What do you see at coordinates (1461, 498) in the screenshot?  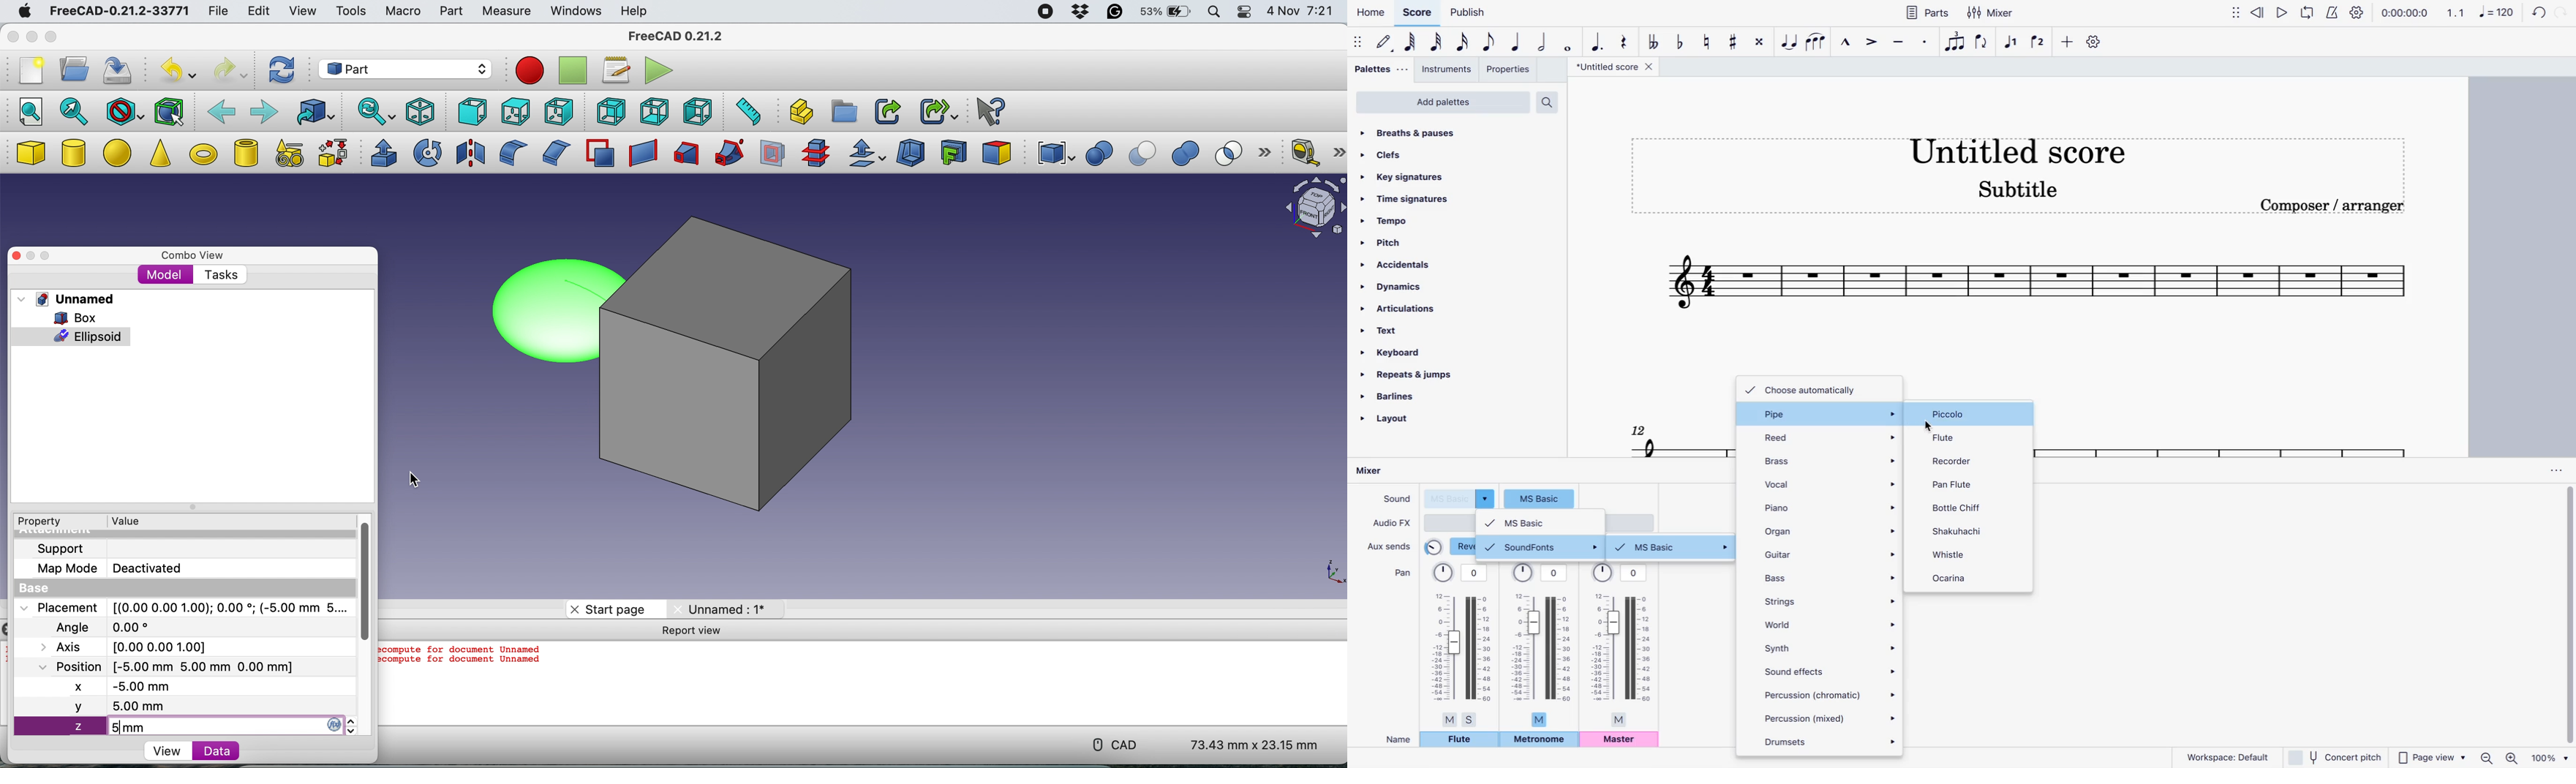 I see `sound type` at bounding box center [1461, 498].